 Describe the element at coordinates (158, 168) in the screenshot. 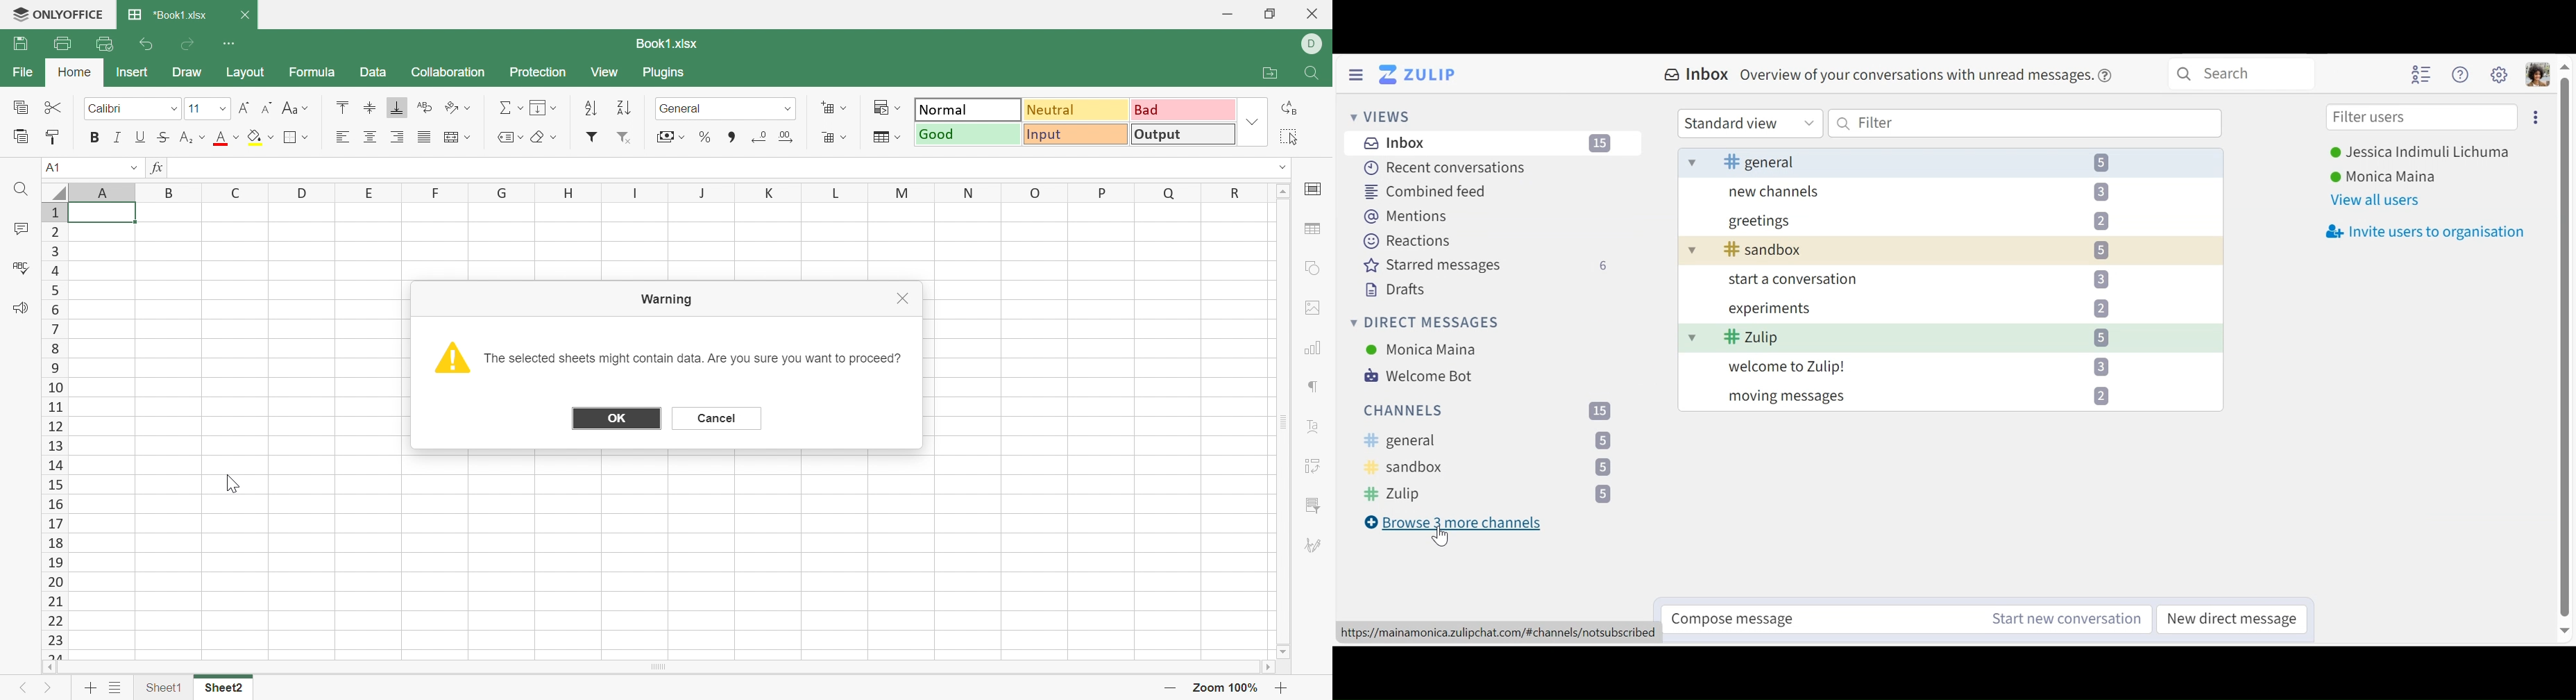

I see `fx` at that location.